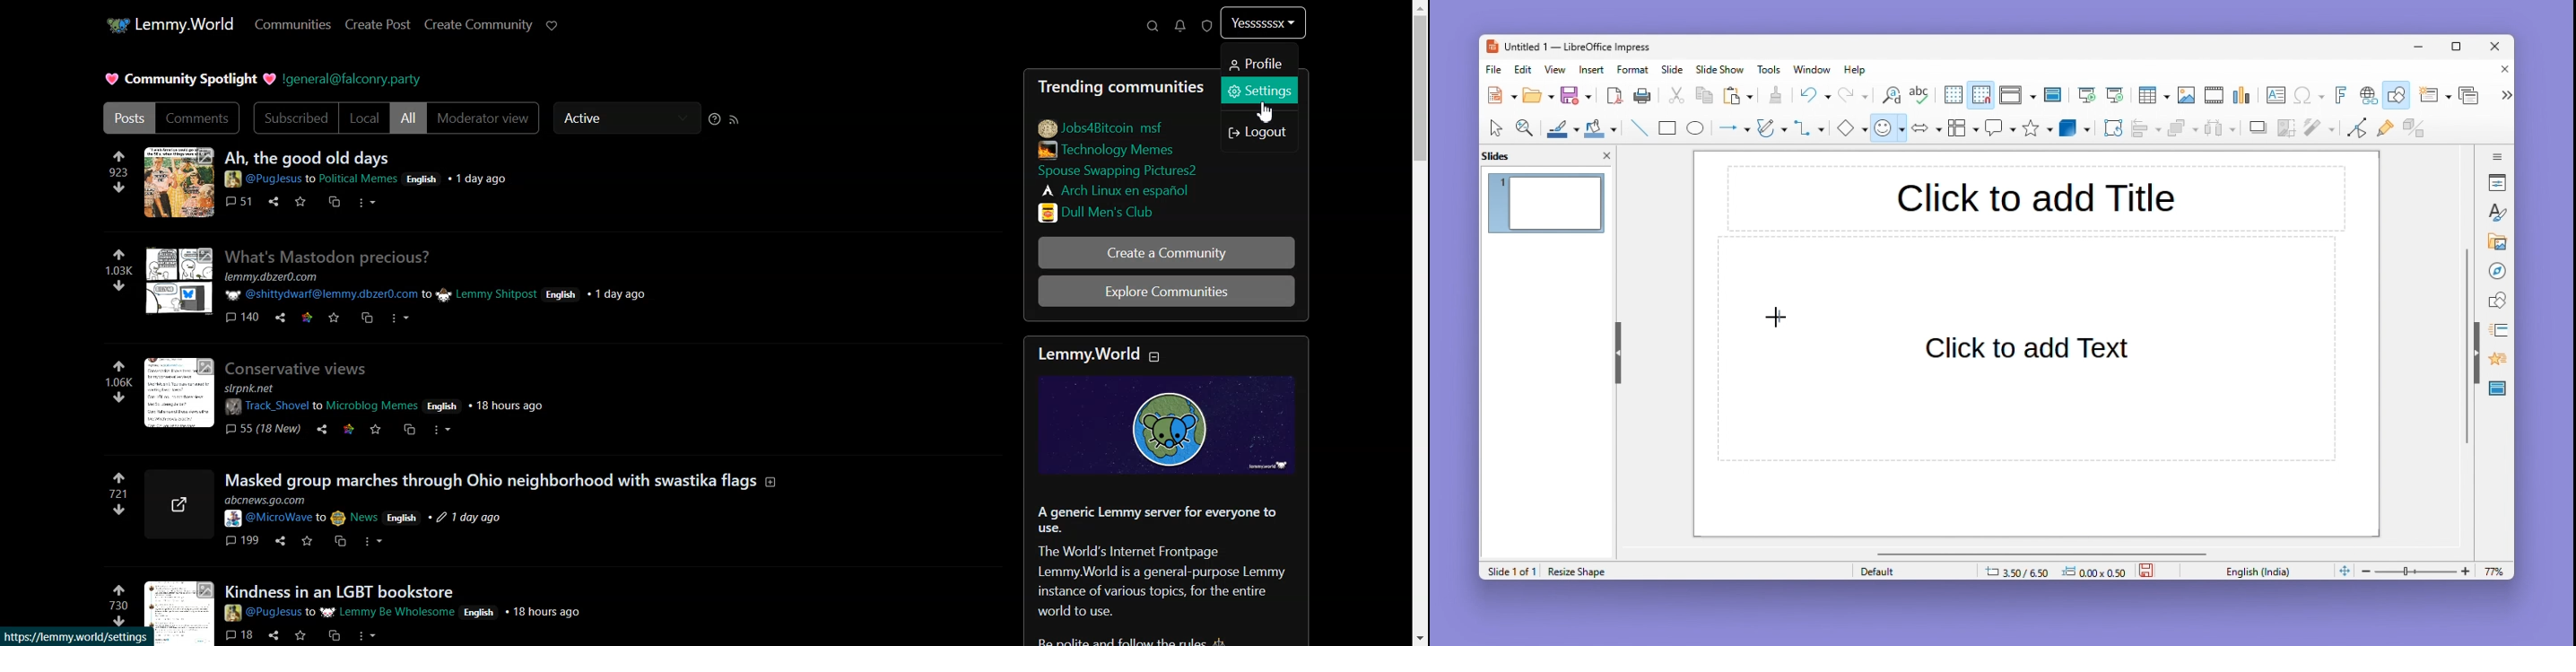  I want to click on Logout, so click(1260, 132).